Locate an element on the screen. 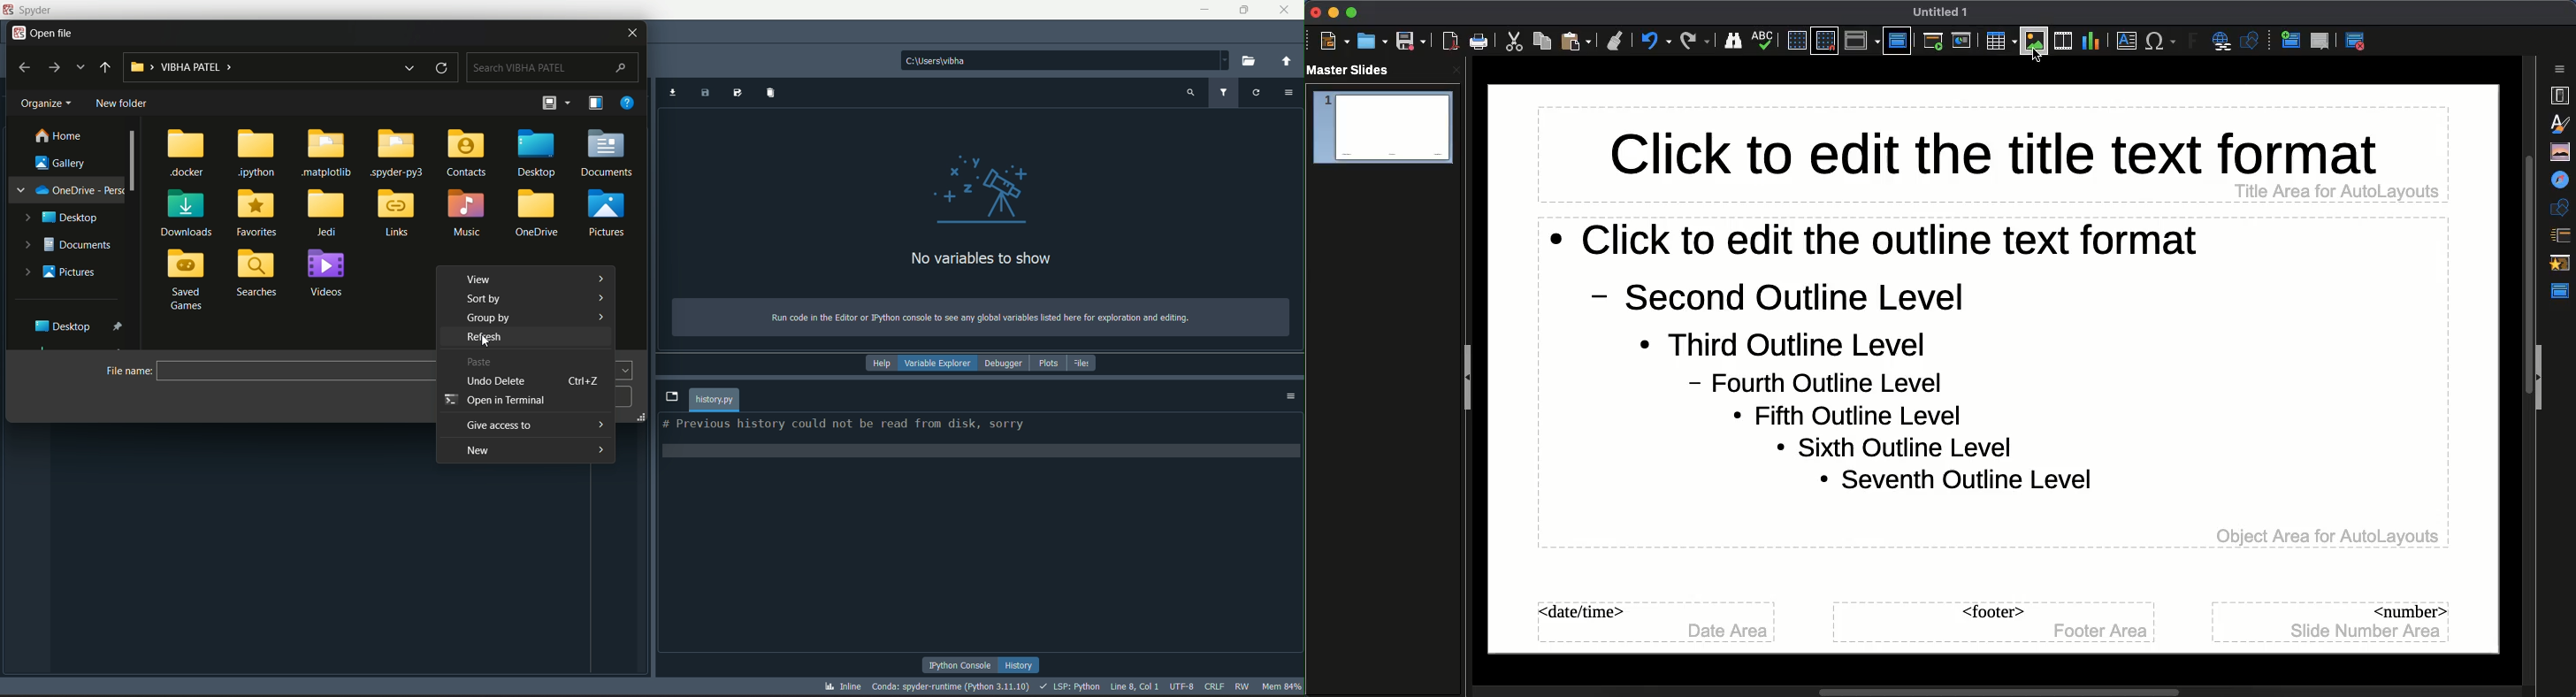 Image resolution: width=2576 pixels, height=700 pixels. contacts is located at coordinates (467, 152).